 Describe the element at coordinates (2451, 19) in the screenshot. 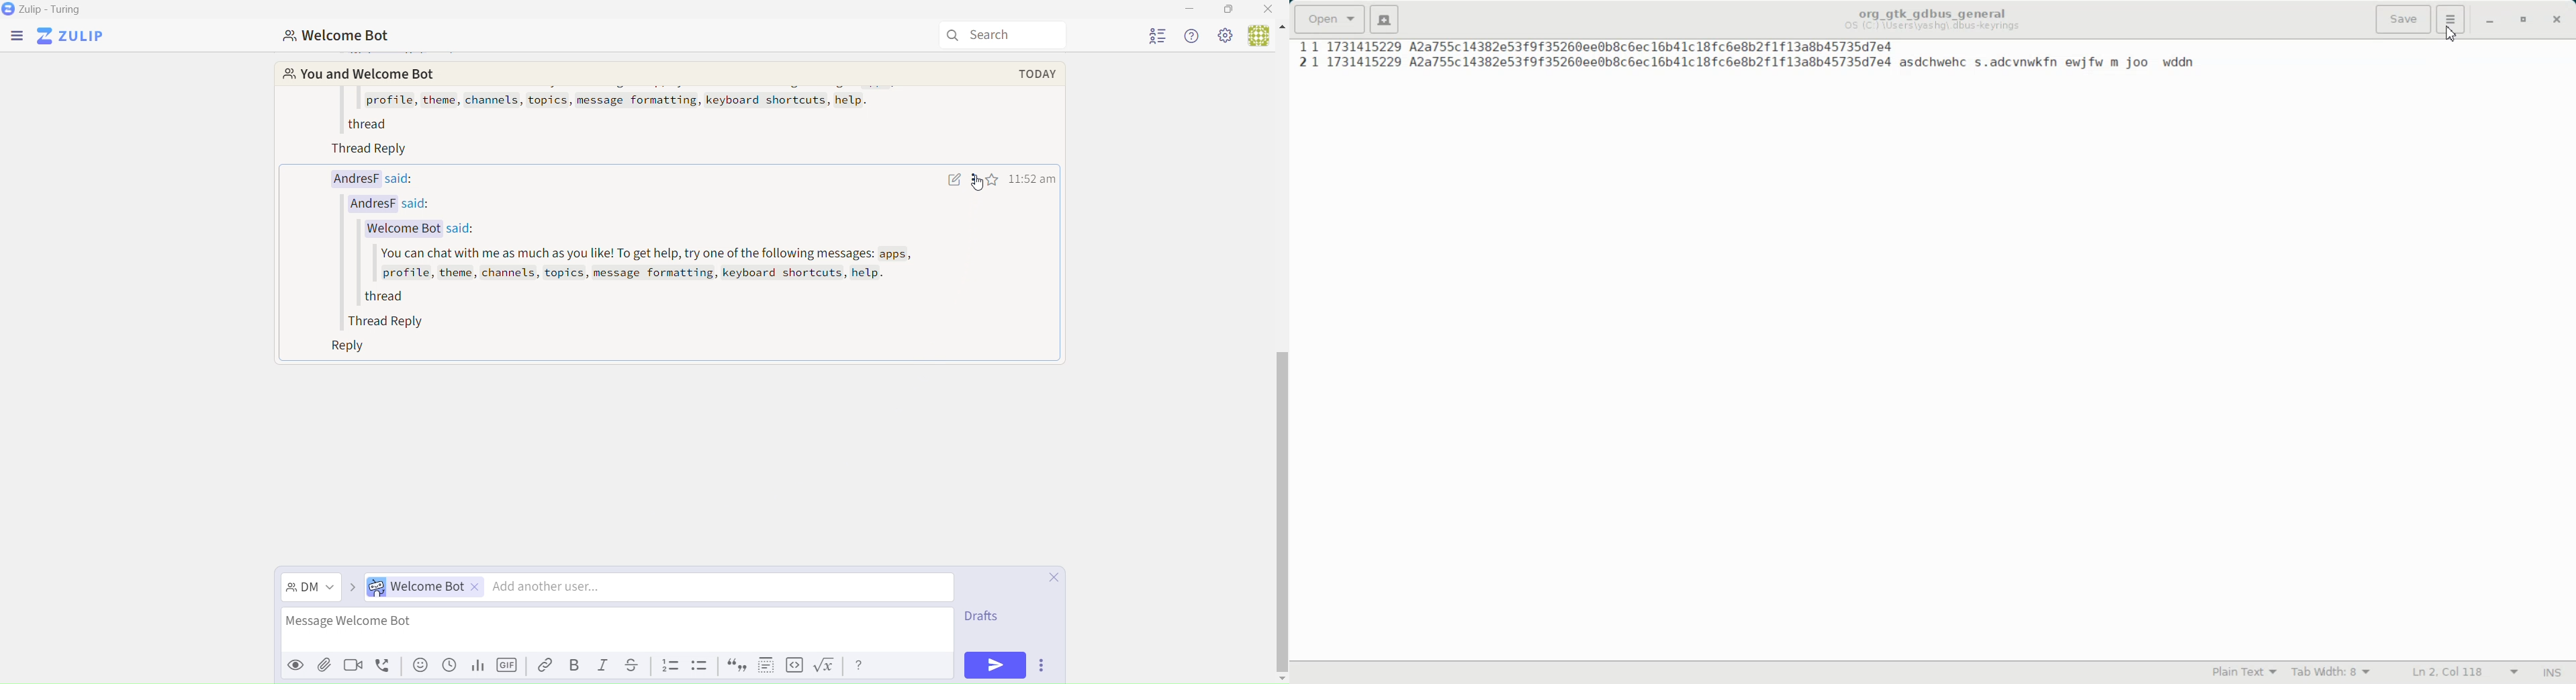

I see `Hamburger settings` at that location.